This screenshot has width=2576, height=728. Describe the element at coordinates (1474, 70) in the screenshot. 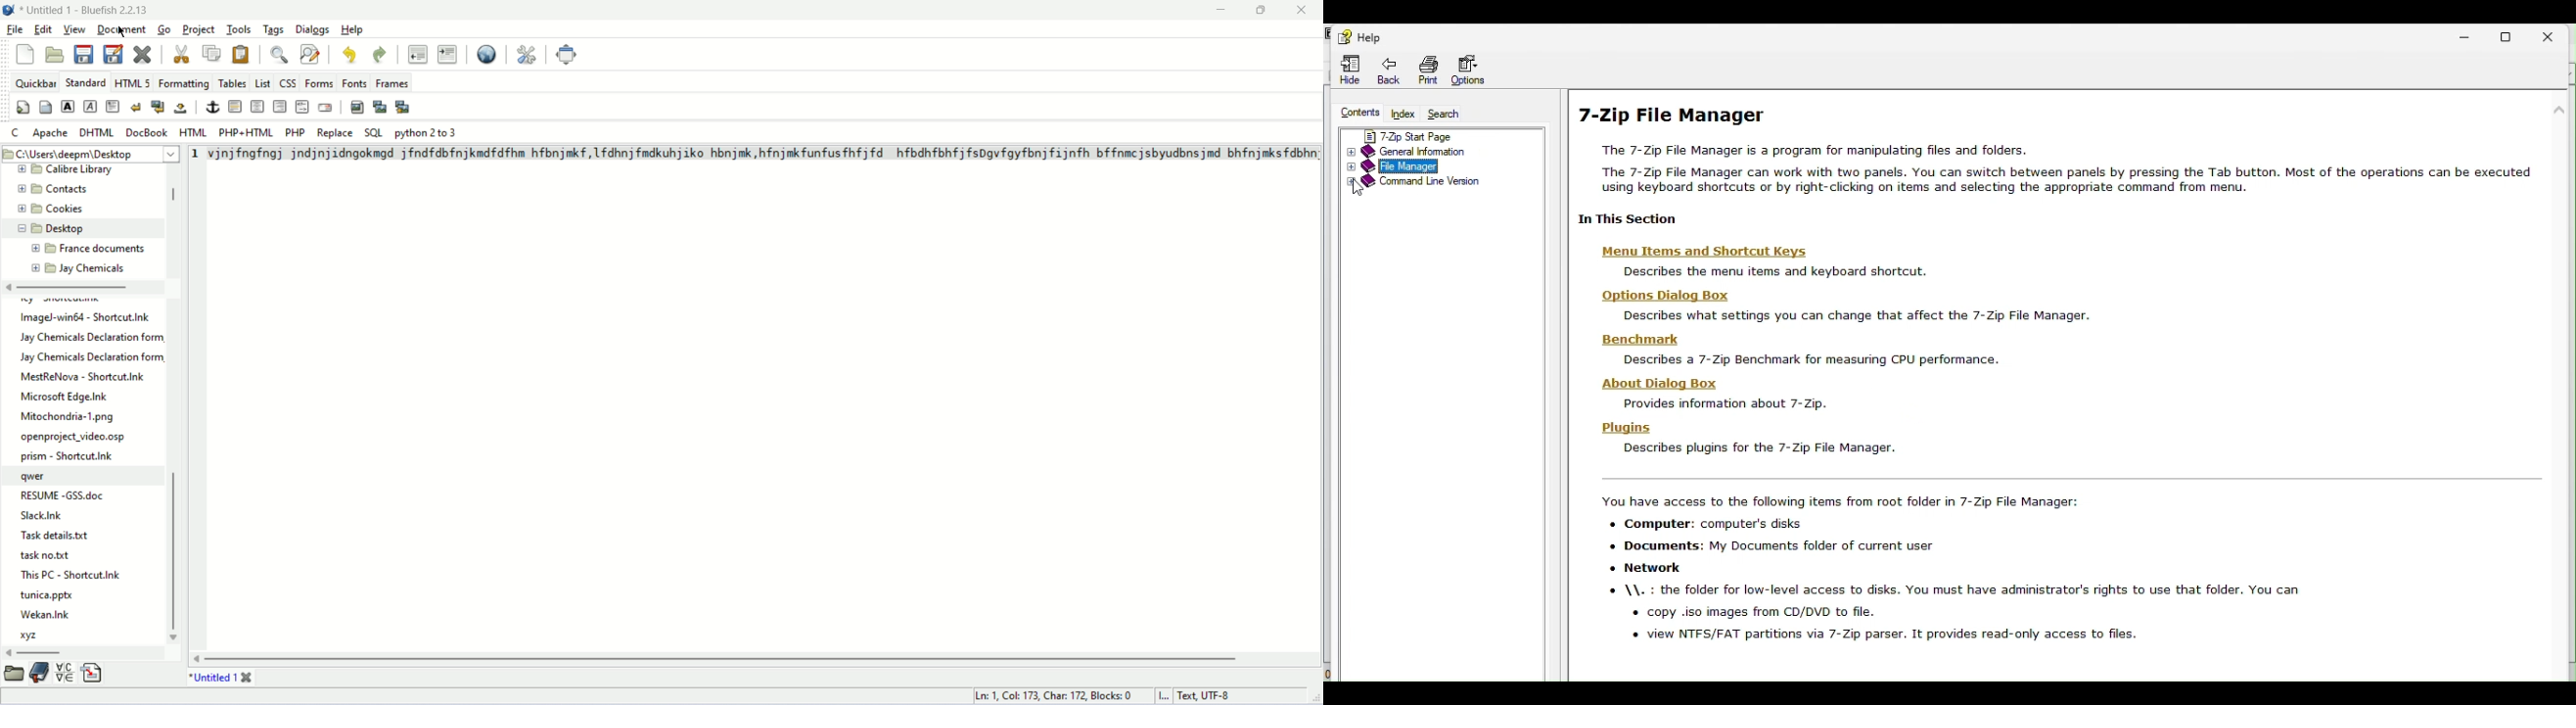

I see `Options` at that location.